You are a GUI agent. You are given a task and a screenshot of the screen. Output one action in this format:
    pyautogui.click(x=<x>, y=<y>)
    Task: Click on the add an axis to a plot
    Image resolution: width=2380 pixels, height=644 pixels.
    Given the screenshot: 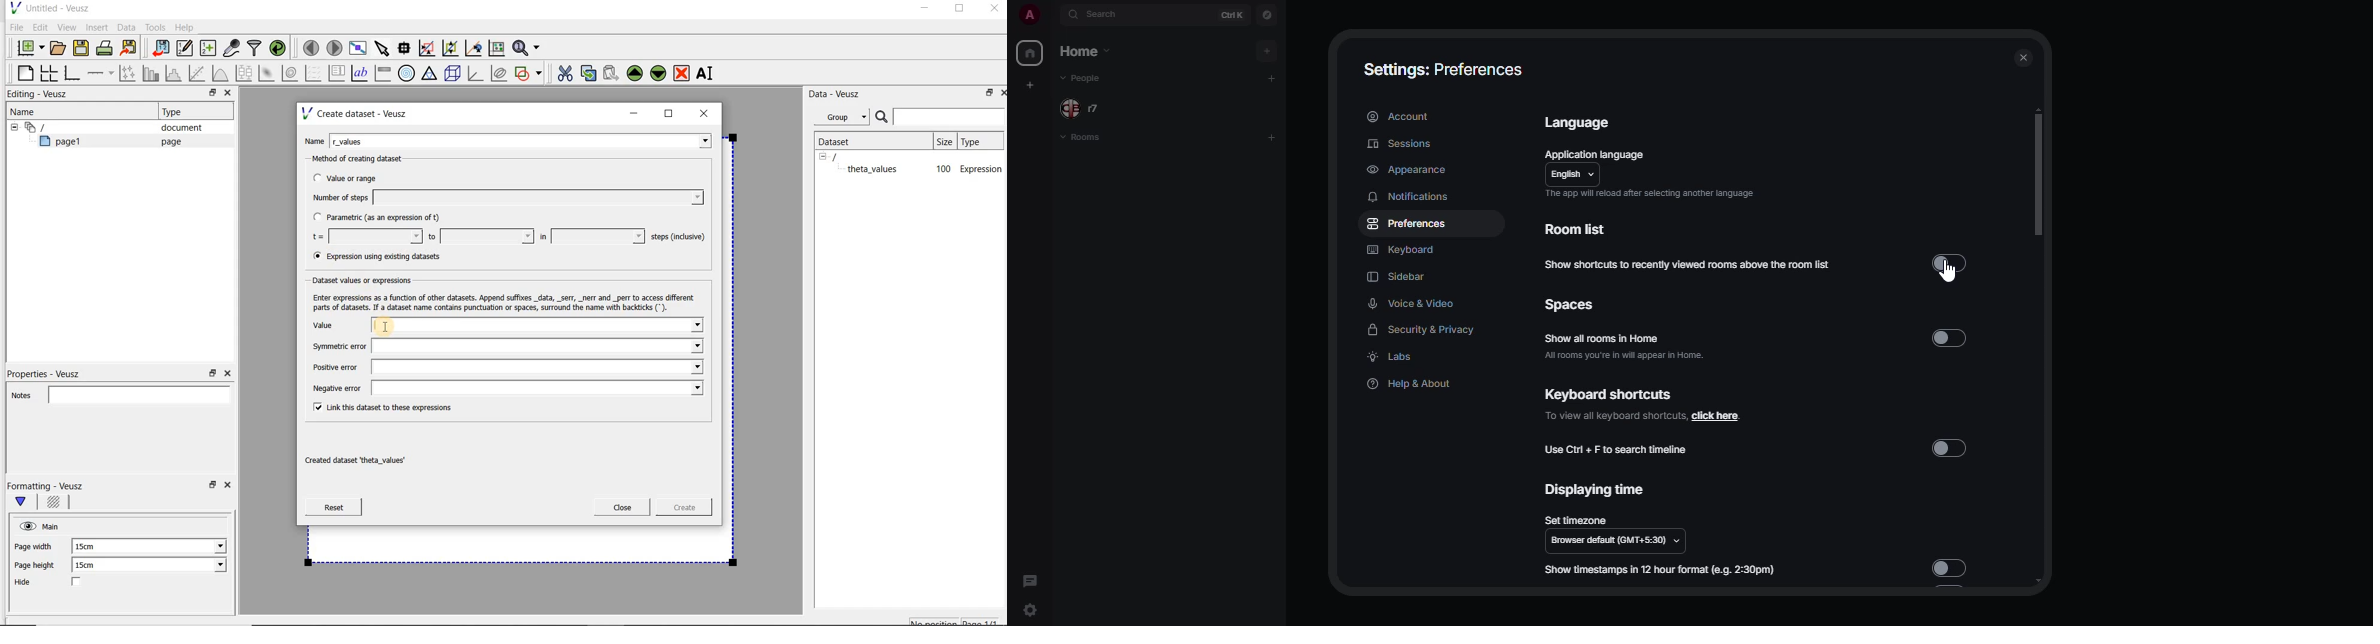 What is the action you would take?
    pyautogui.click(x=101, y=73)
    